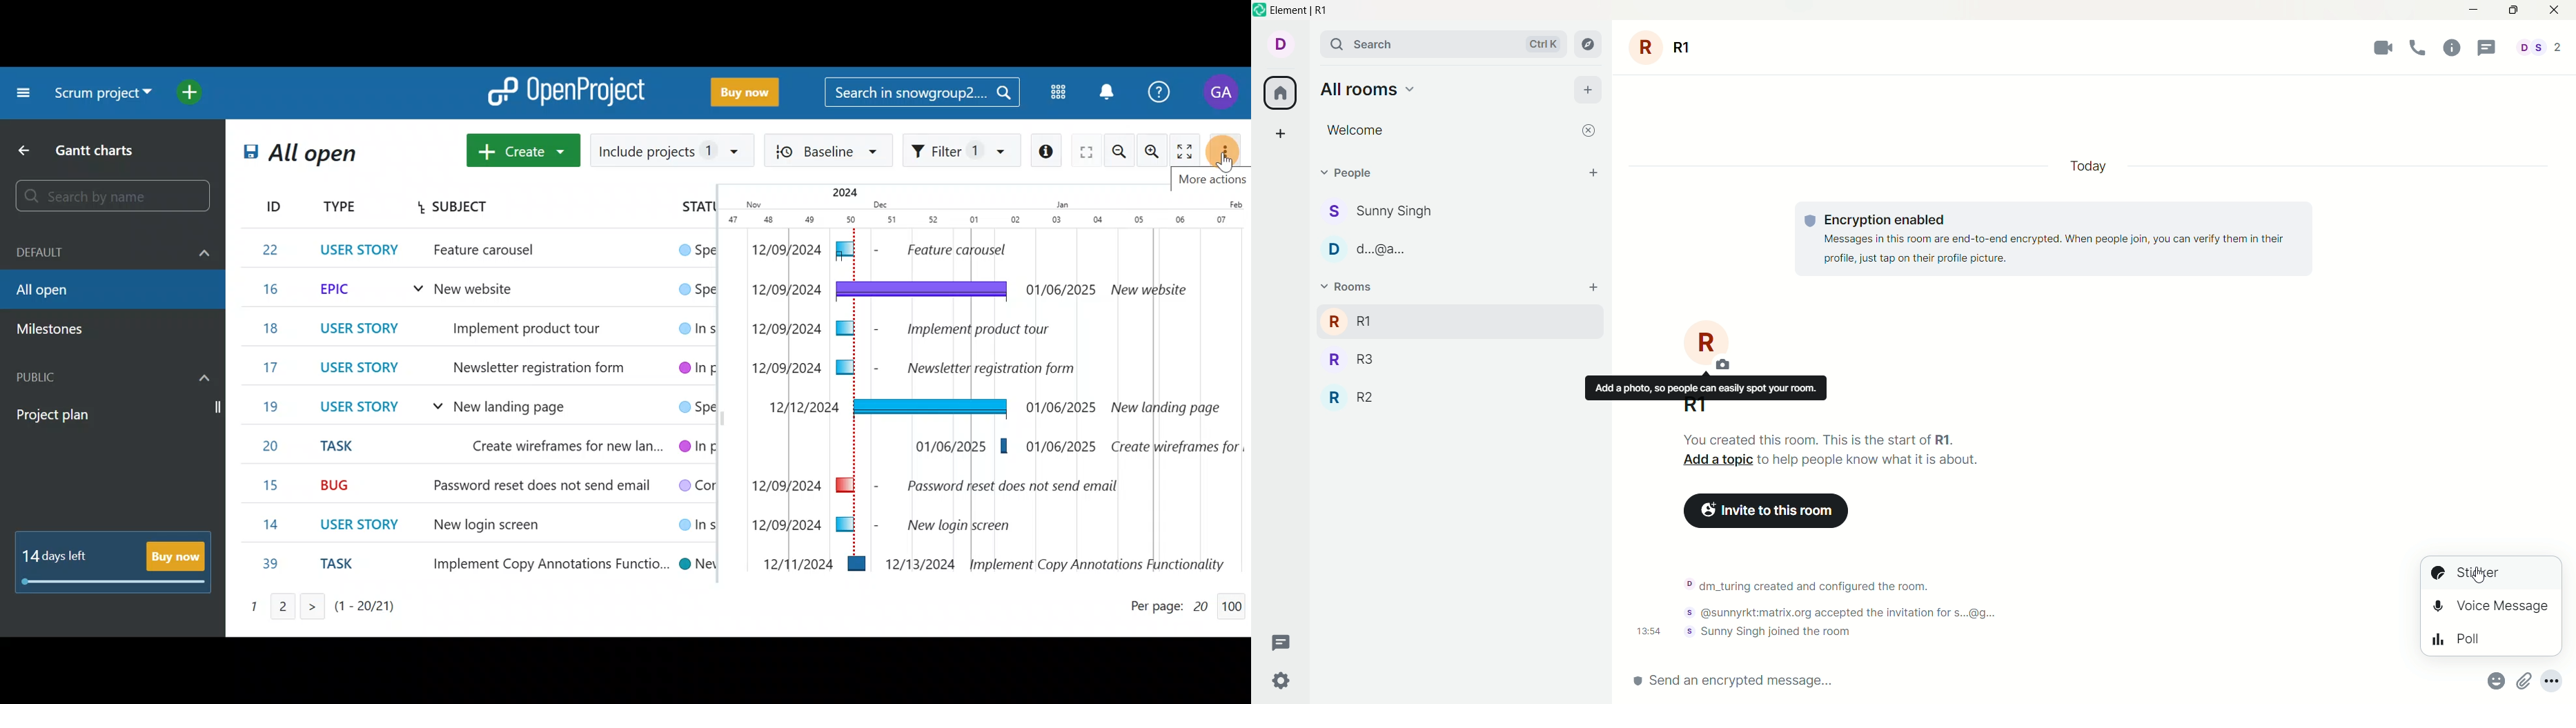 This screenshot has height=728, width=2576. Describe the element at coordinates (1437, 321) in the screenshot. I see `R1 room` at that location.